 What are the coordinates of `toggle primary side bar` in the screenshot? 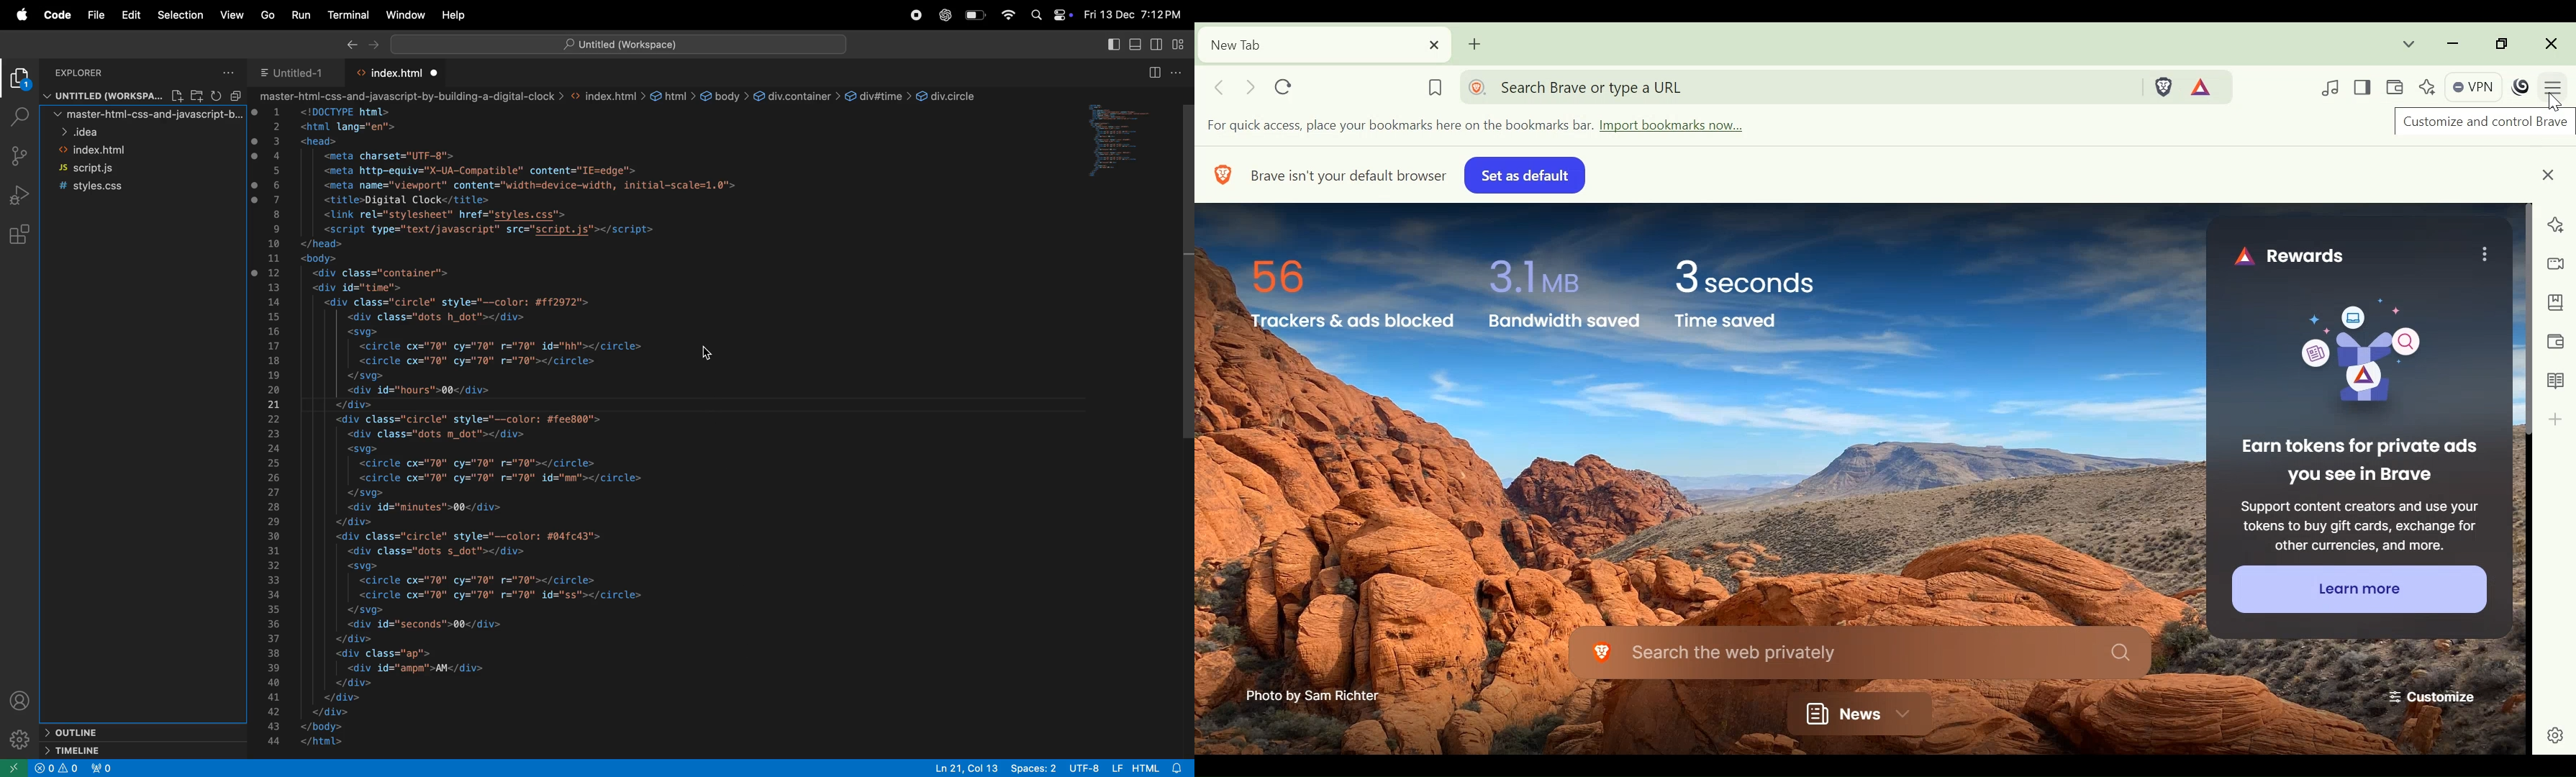 It's located at (1113, 45).